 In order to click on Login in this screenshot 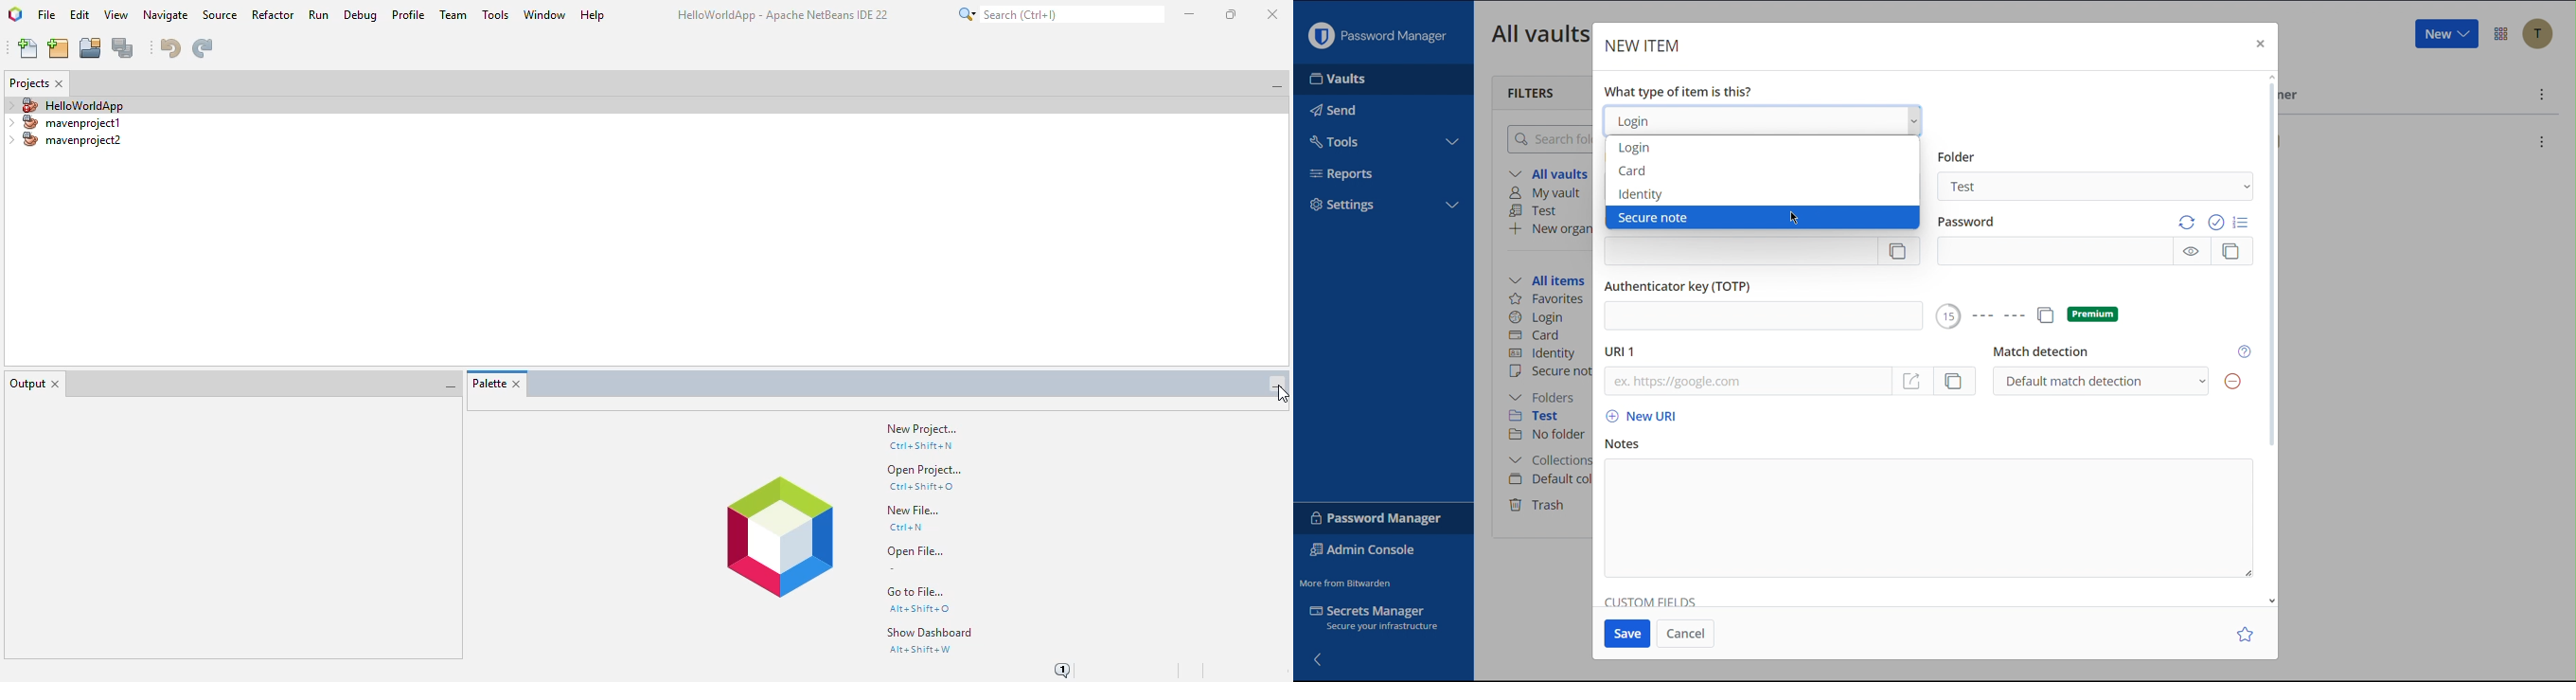, I will do `click(1634, 148)`.